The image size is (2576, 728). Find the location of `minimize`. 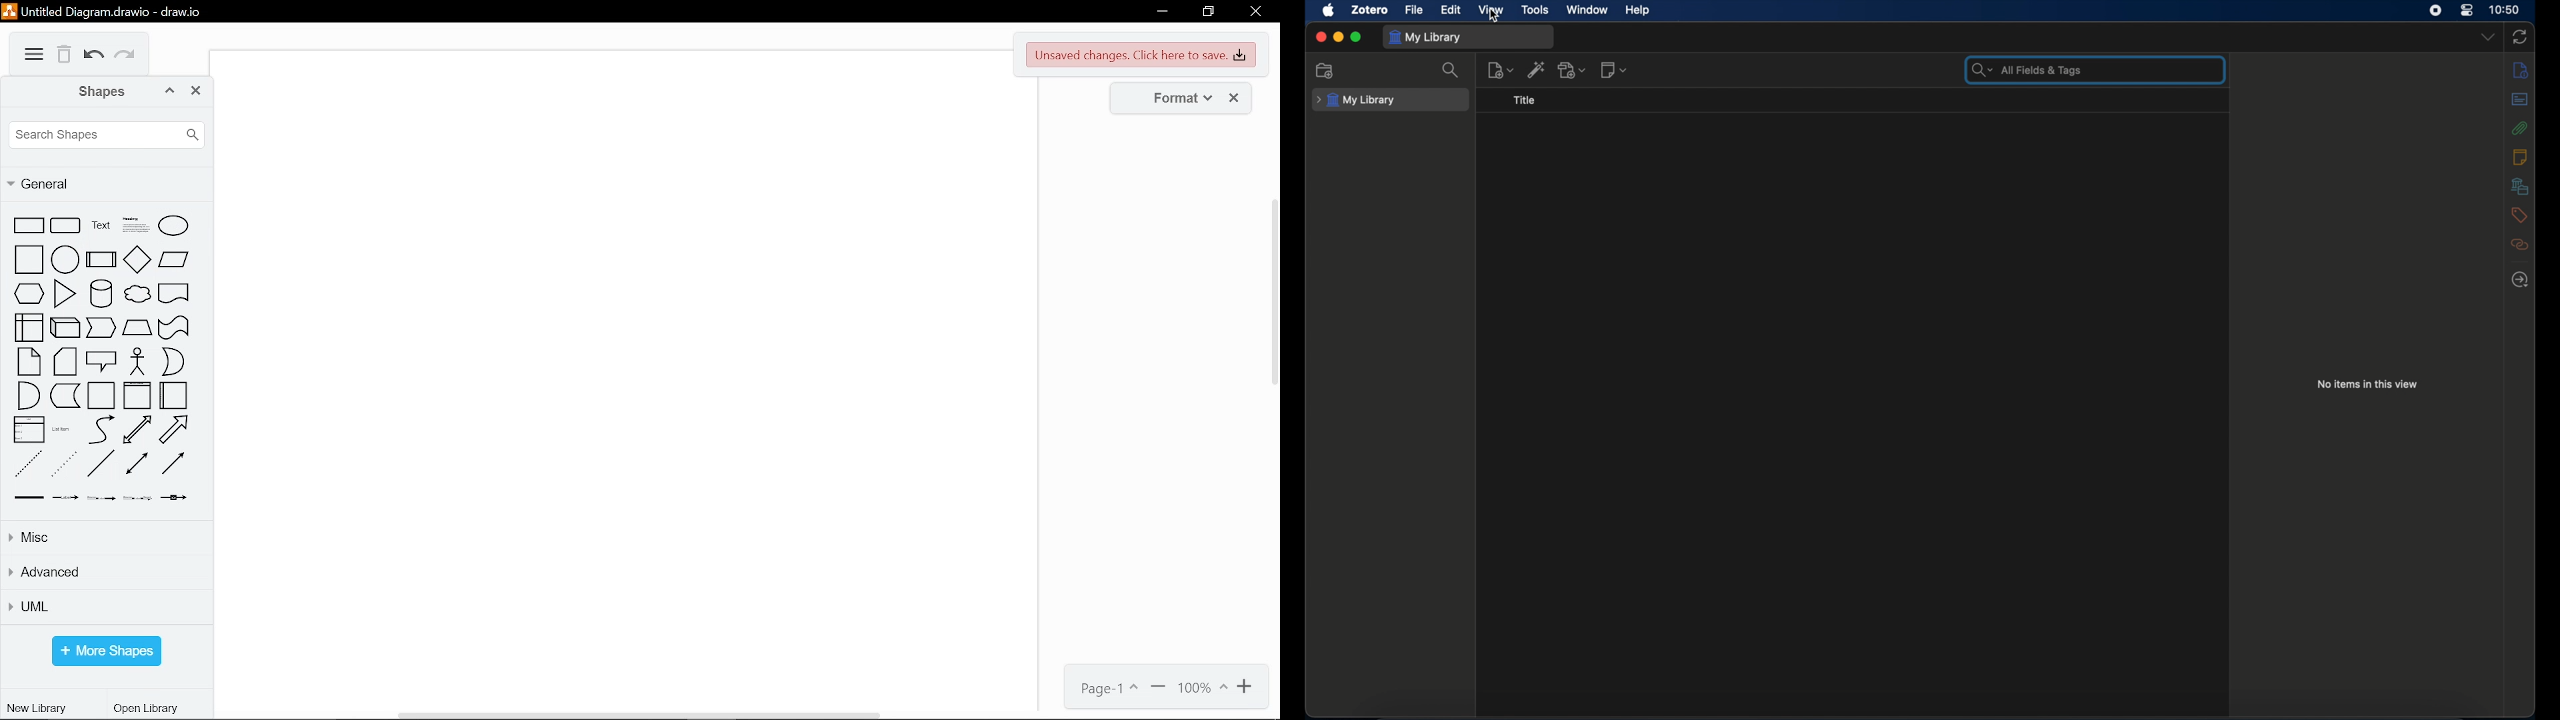

minimize is located at coordinates (1337, 37).